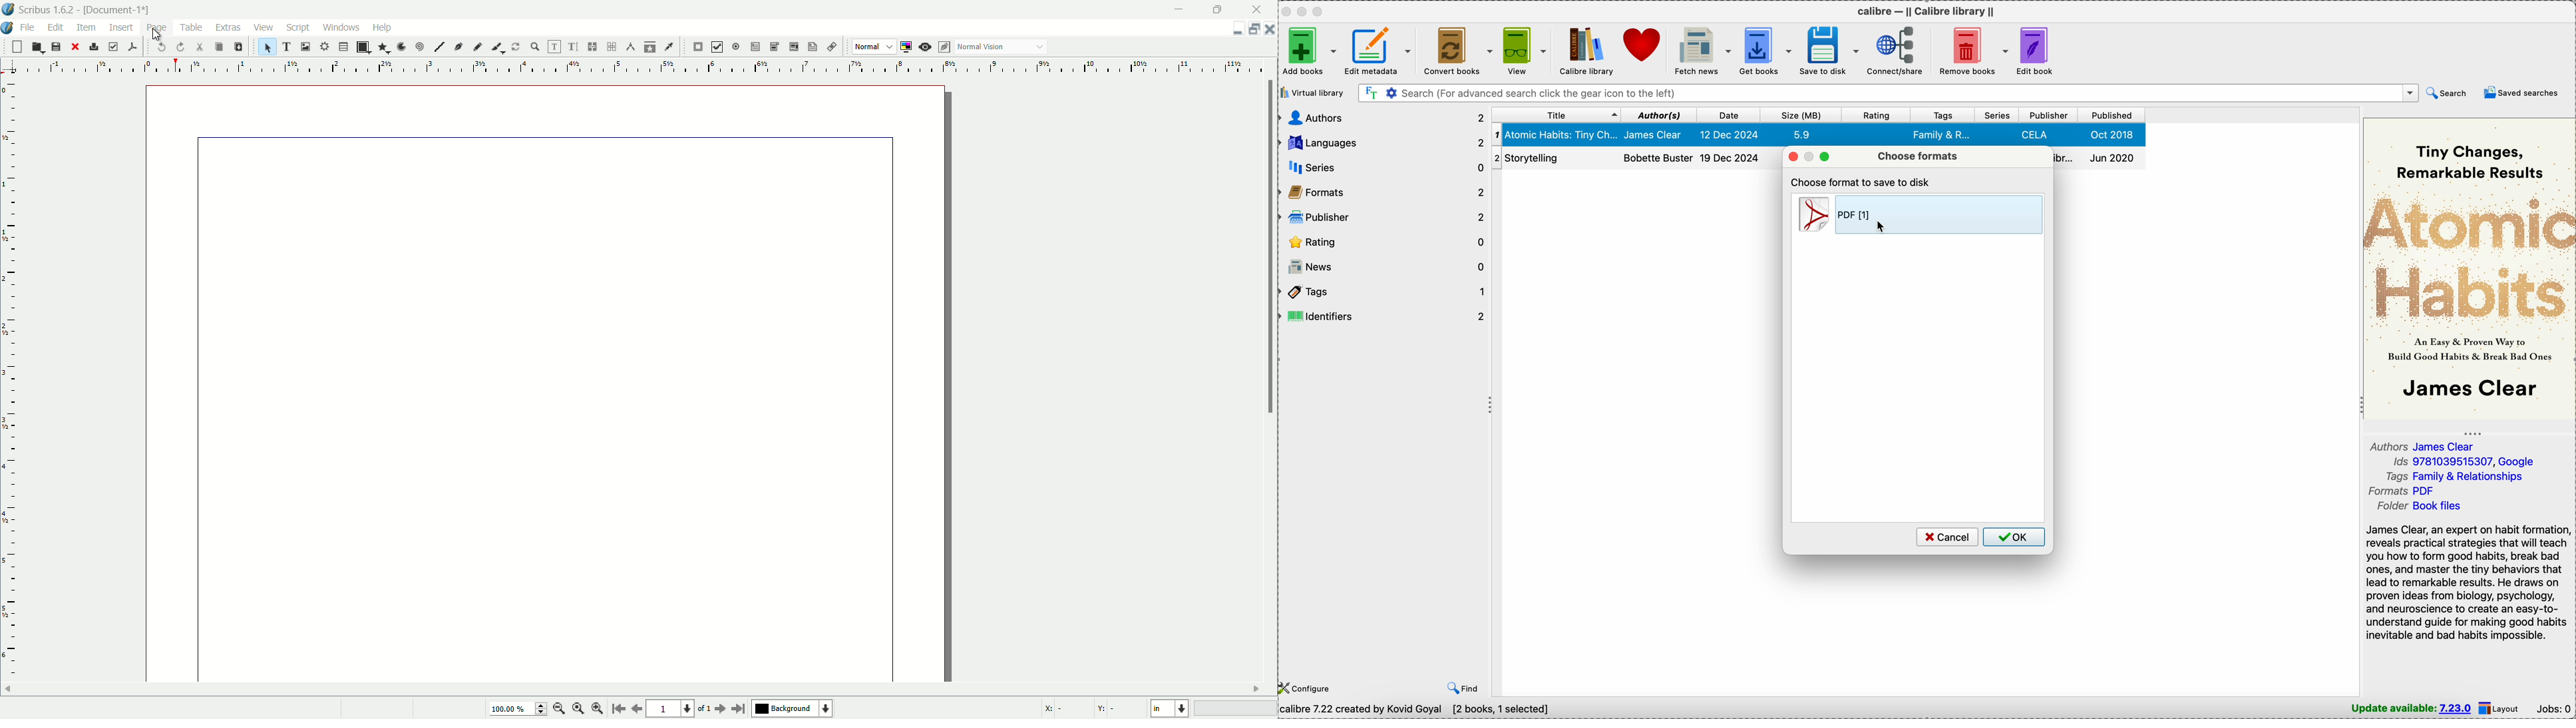  Describe the element at coordinates (717, 47) in the screenshot. I see `pdf check box` at that location.